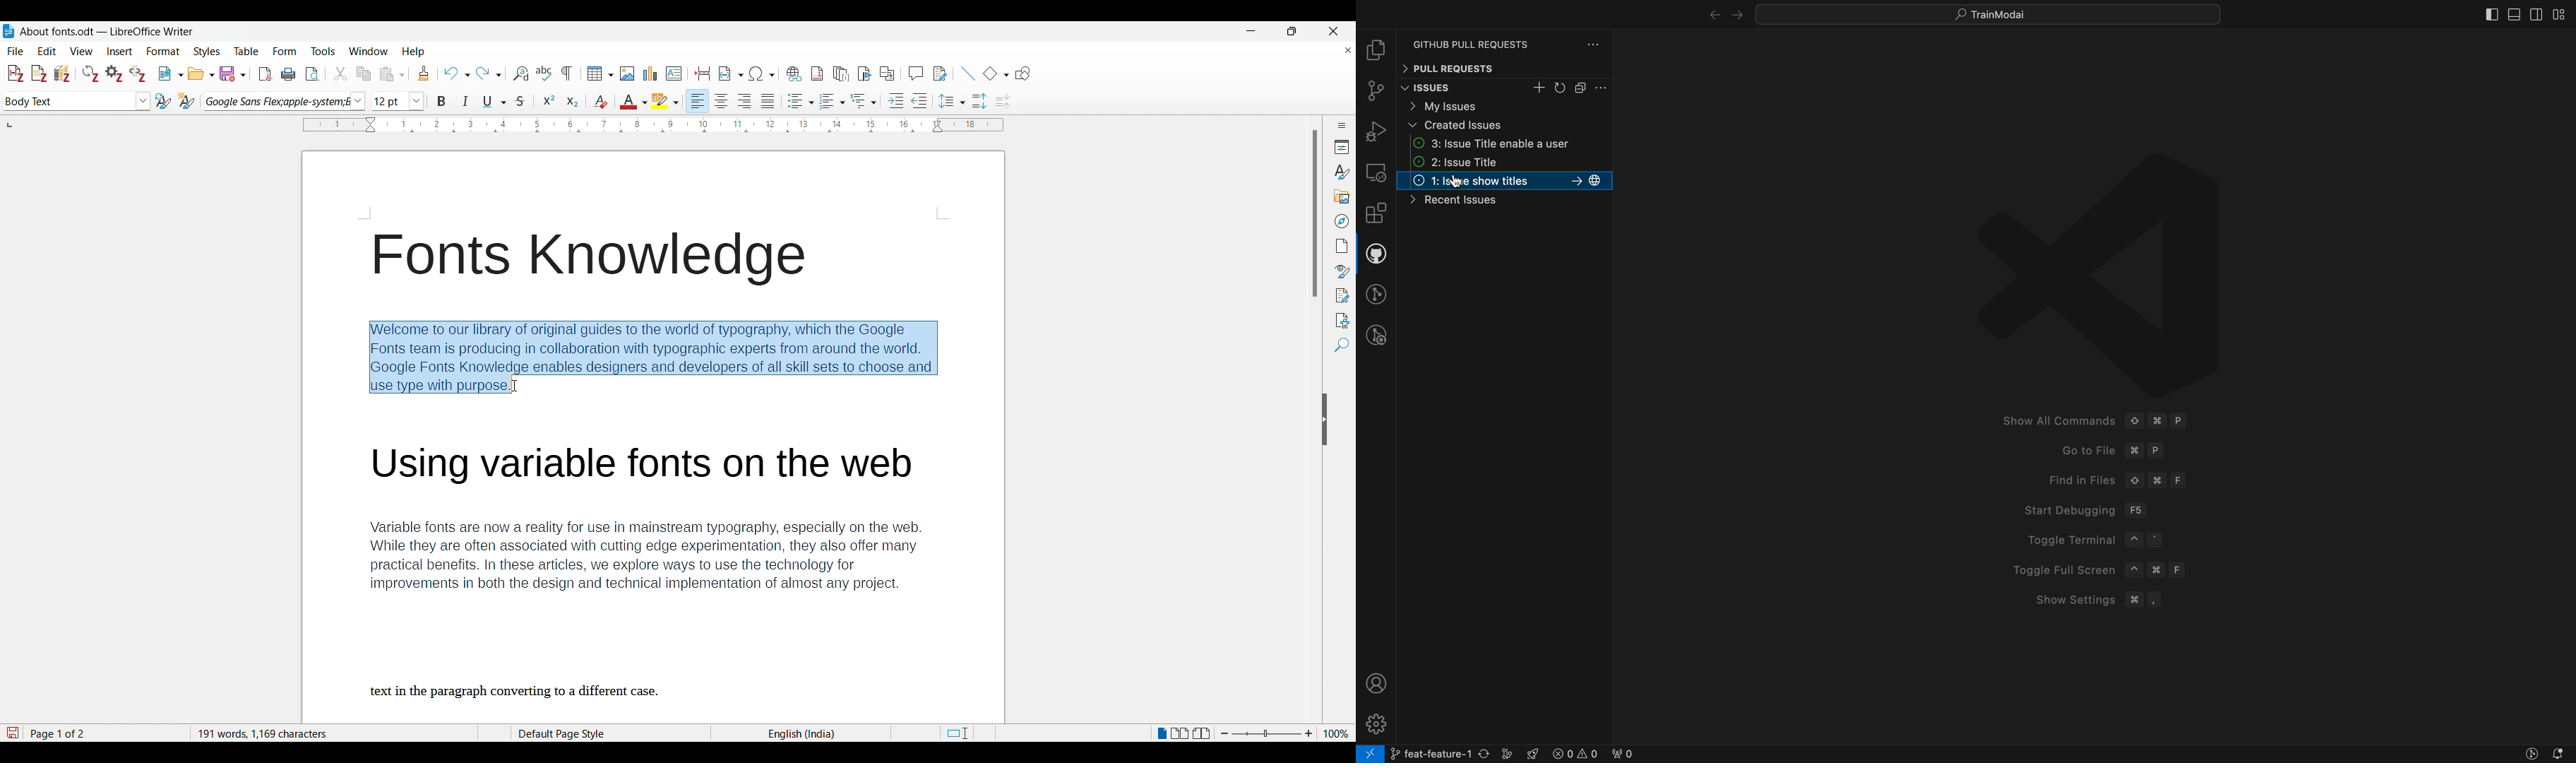 The image size is (2576, 784). What do you see at coordinates (1003, 102) in the screenshot?
I see `Decrease paragraph spacing` at bounding box center [1003, 102].